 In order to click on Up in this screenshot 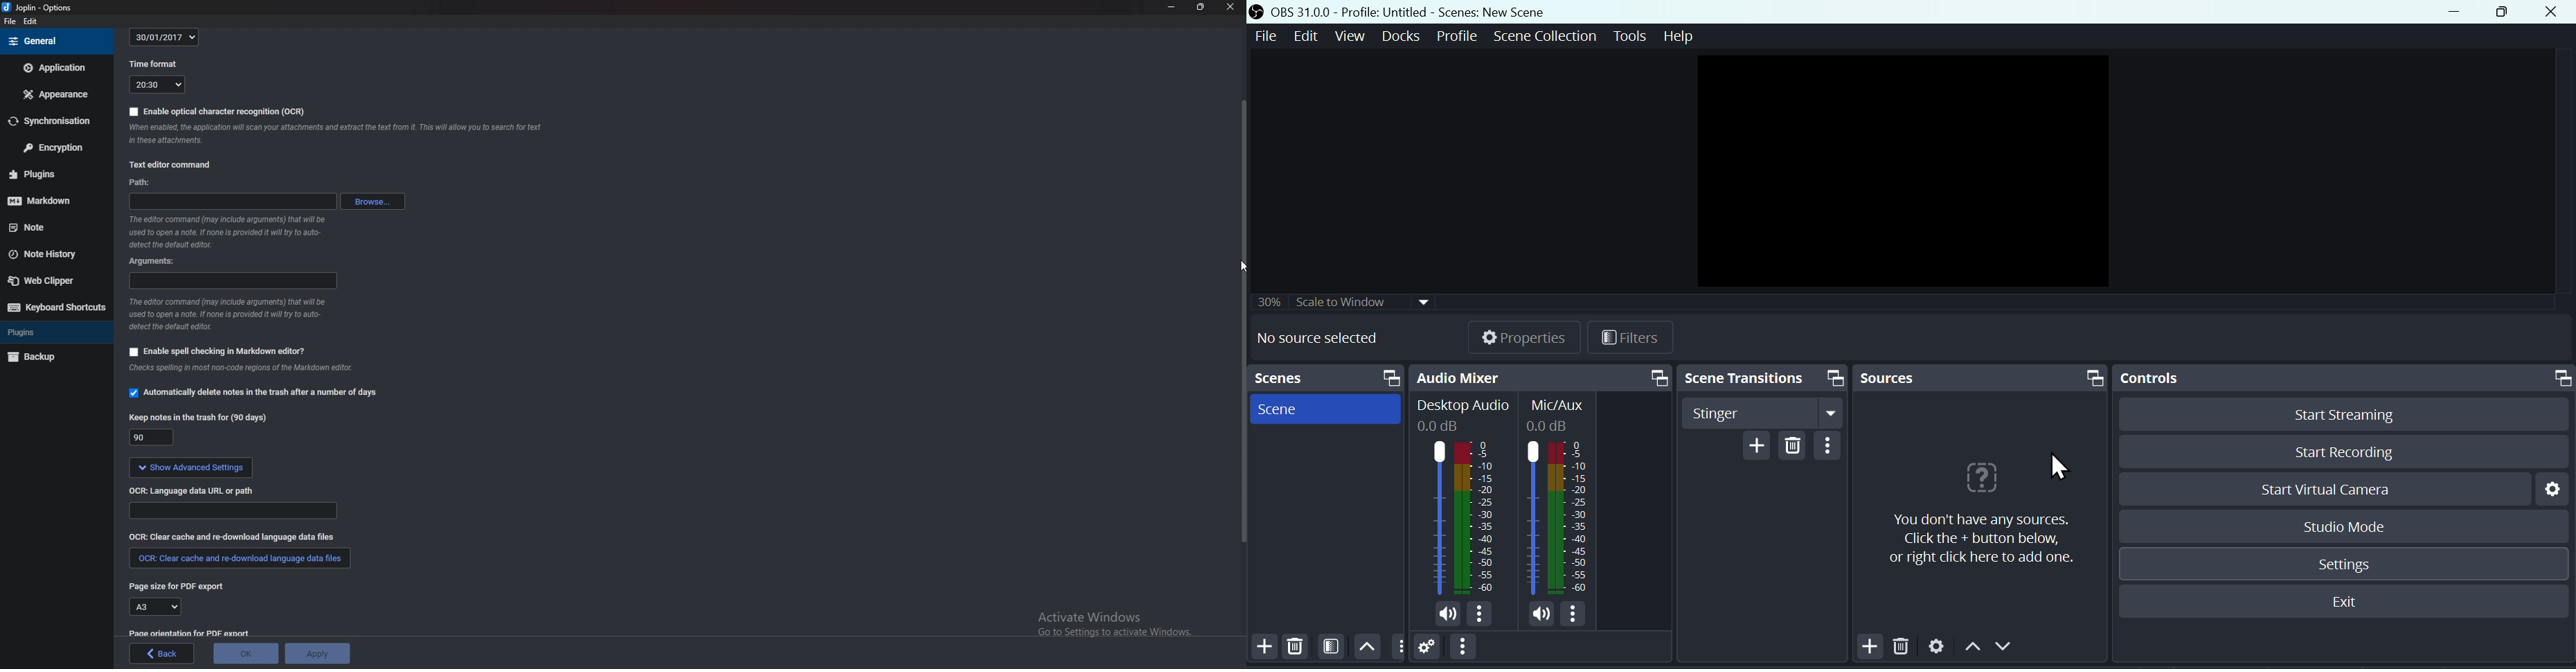, I will do `click(1367, 648)`.